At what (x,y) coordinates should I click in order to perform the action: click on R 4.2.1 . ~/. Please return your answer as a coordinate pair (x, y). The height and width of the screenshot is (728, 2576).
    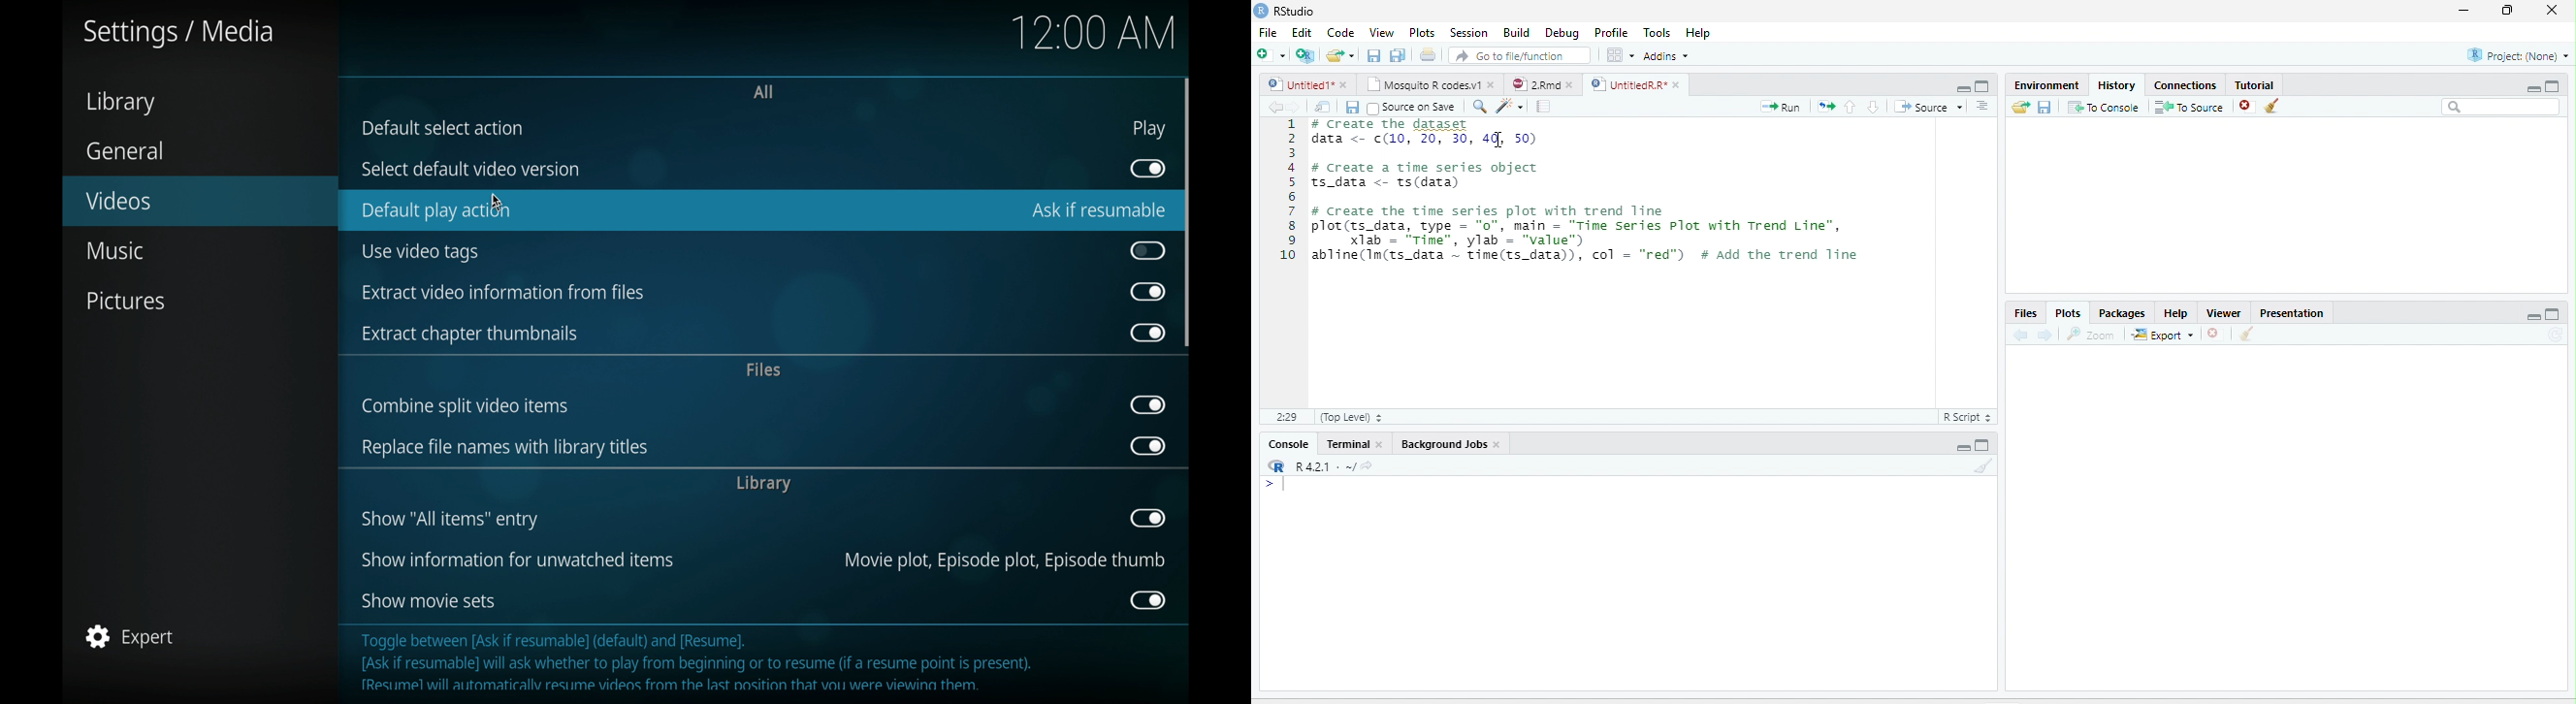
    Looking at the image, I should click on (1325, 464).